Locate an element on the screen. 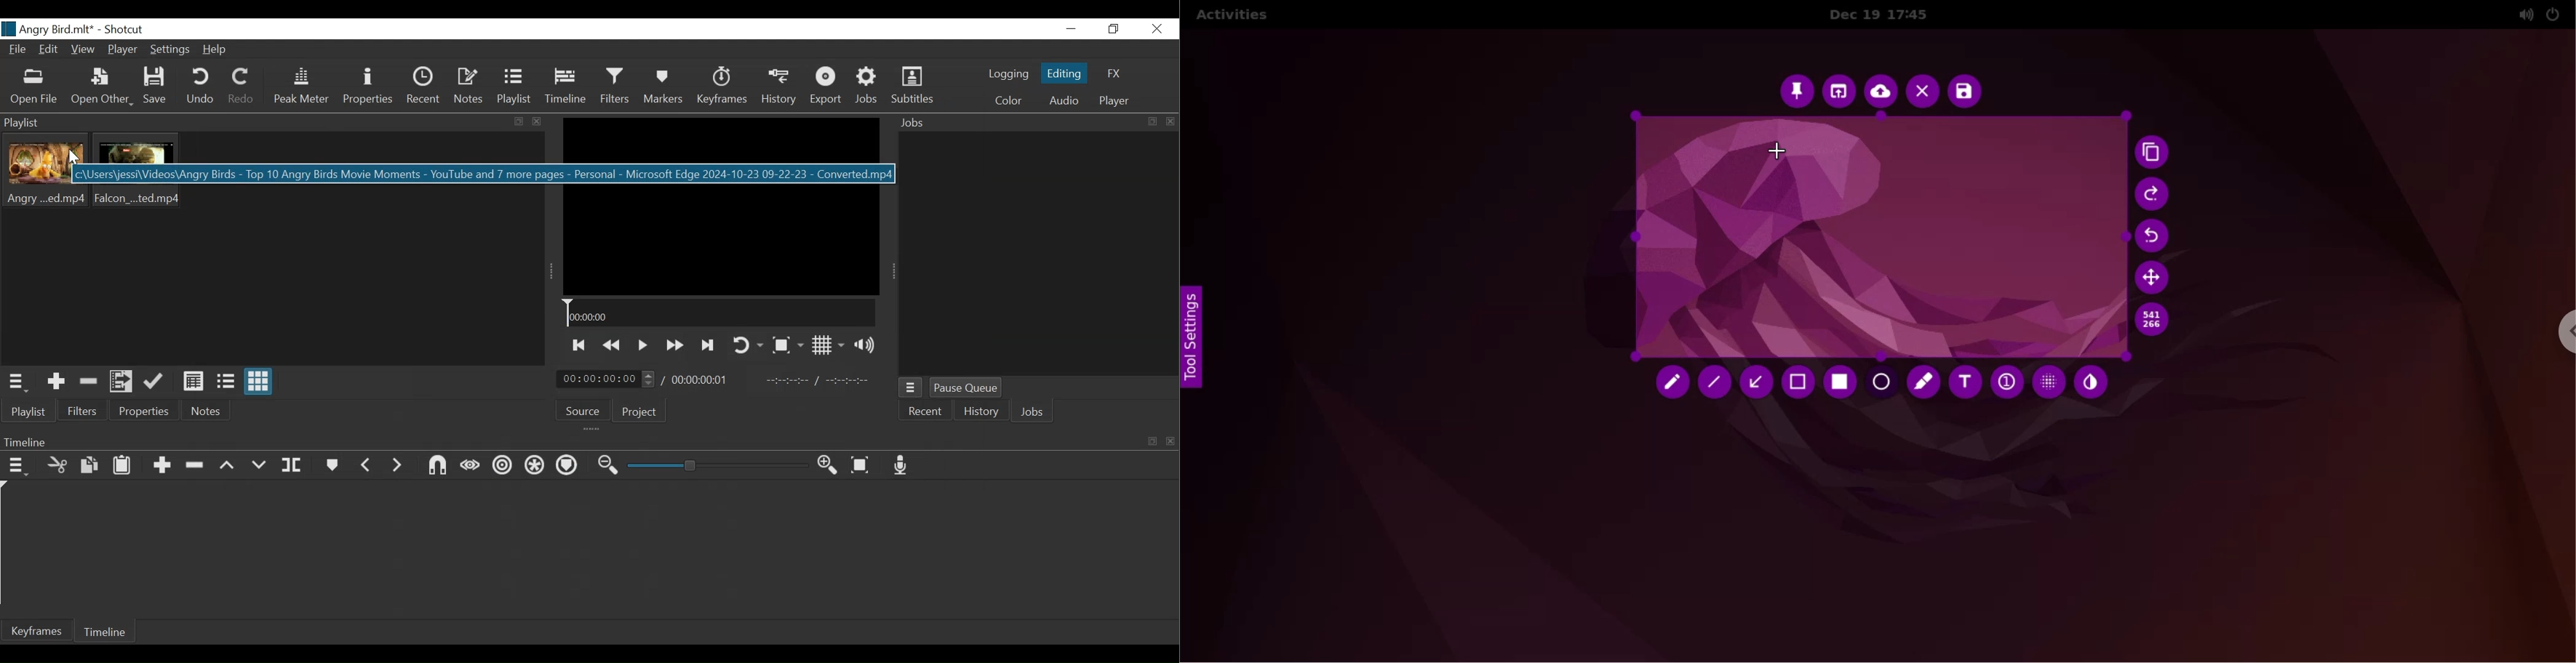 Image resolution: width=2576 pixels, height=672 pixels. chrome options is located at coordinates (2559, 335).